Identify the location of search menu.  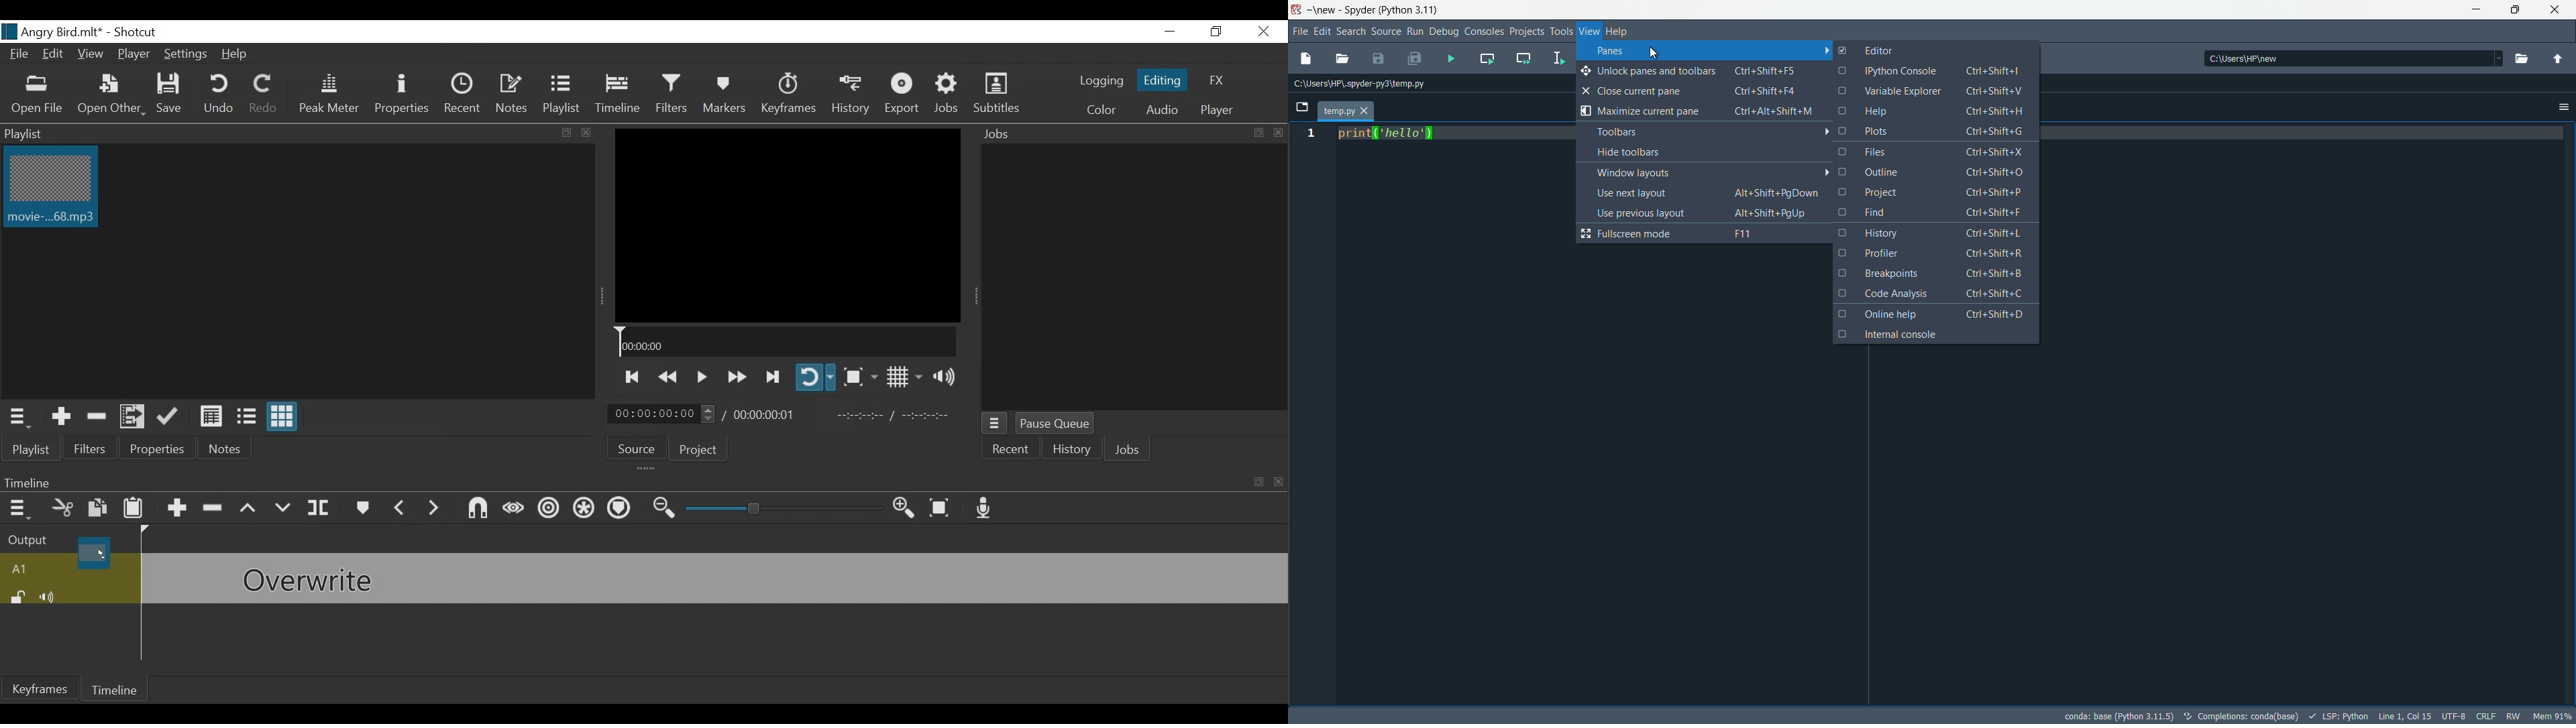
(1350, 33).